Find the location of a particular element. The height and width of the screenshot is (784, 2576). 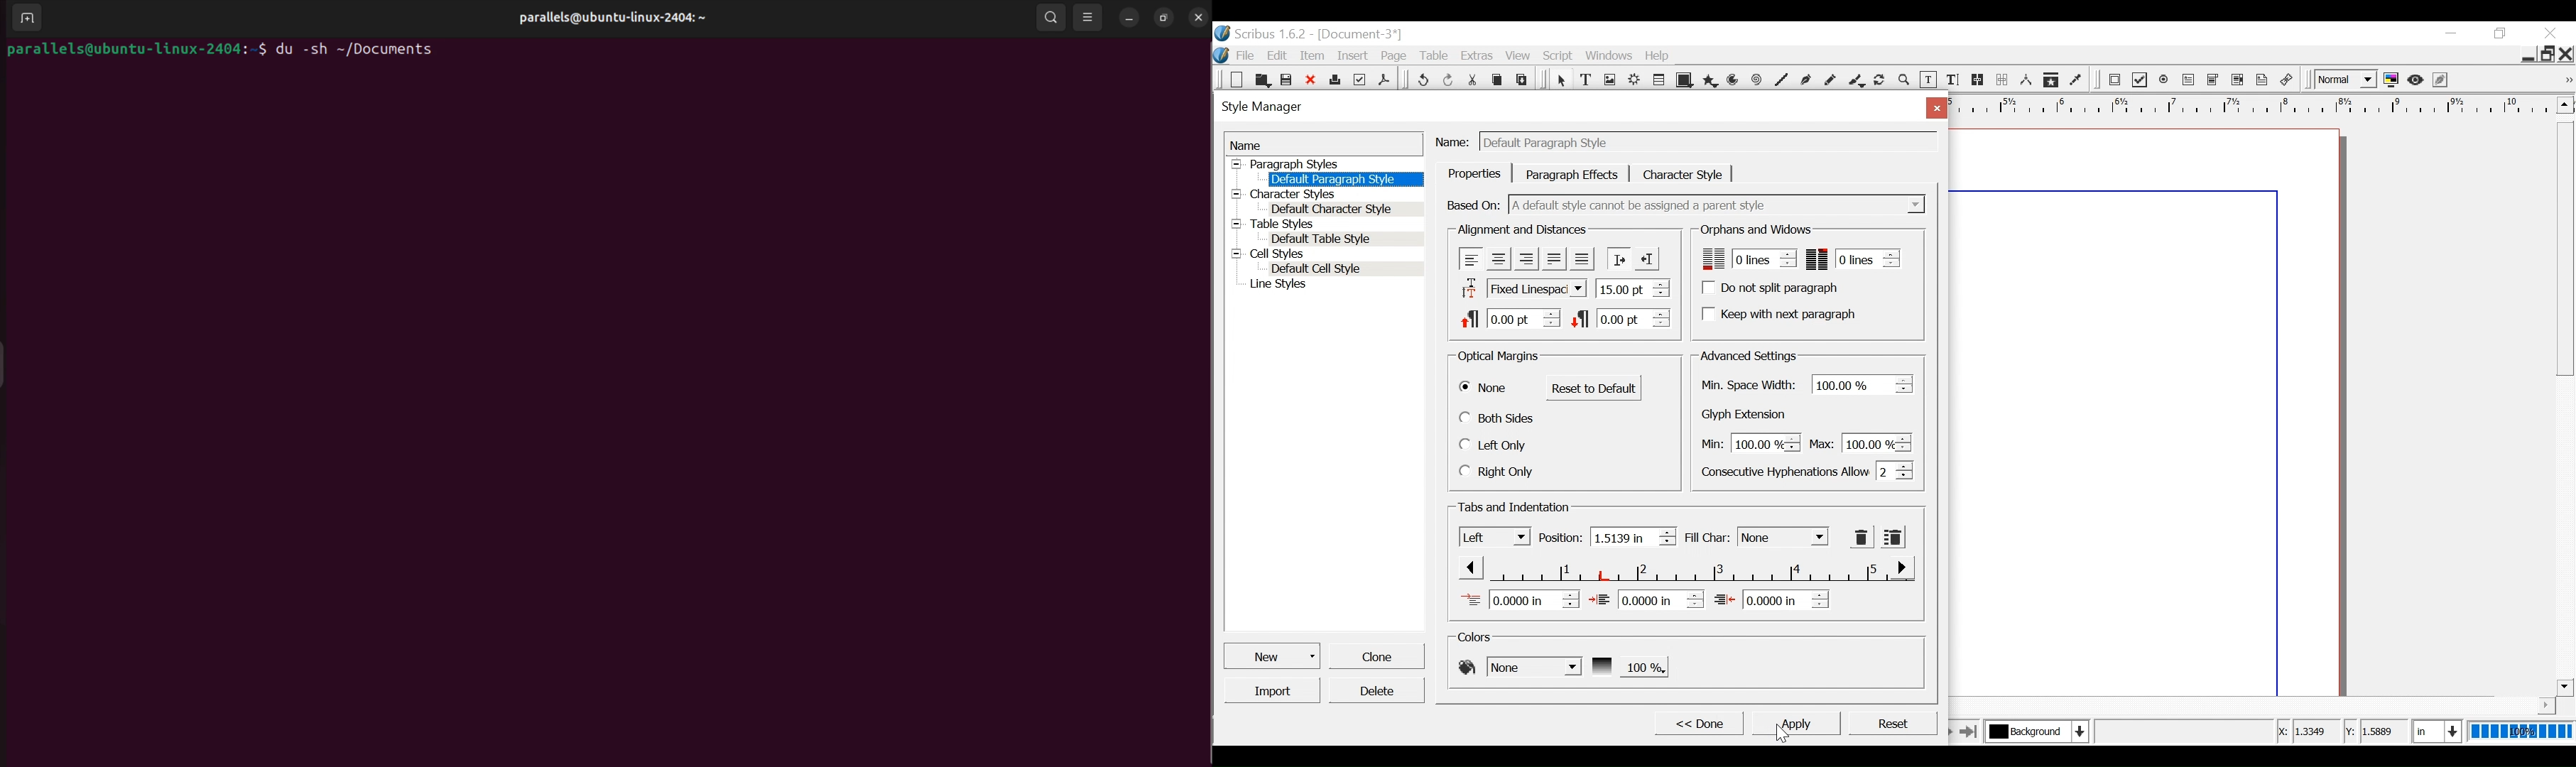

Paragraph styles is located at coordinates (1326, 164).